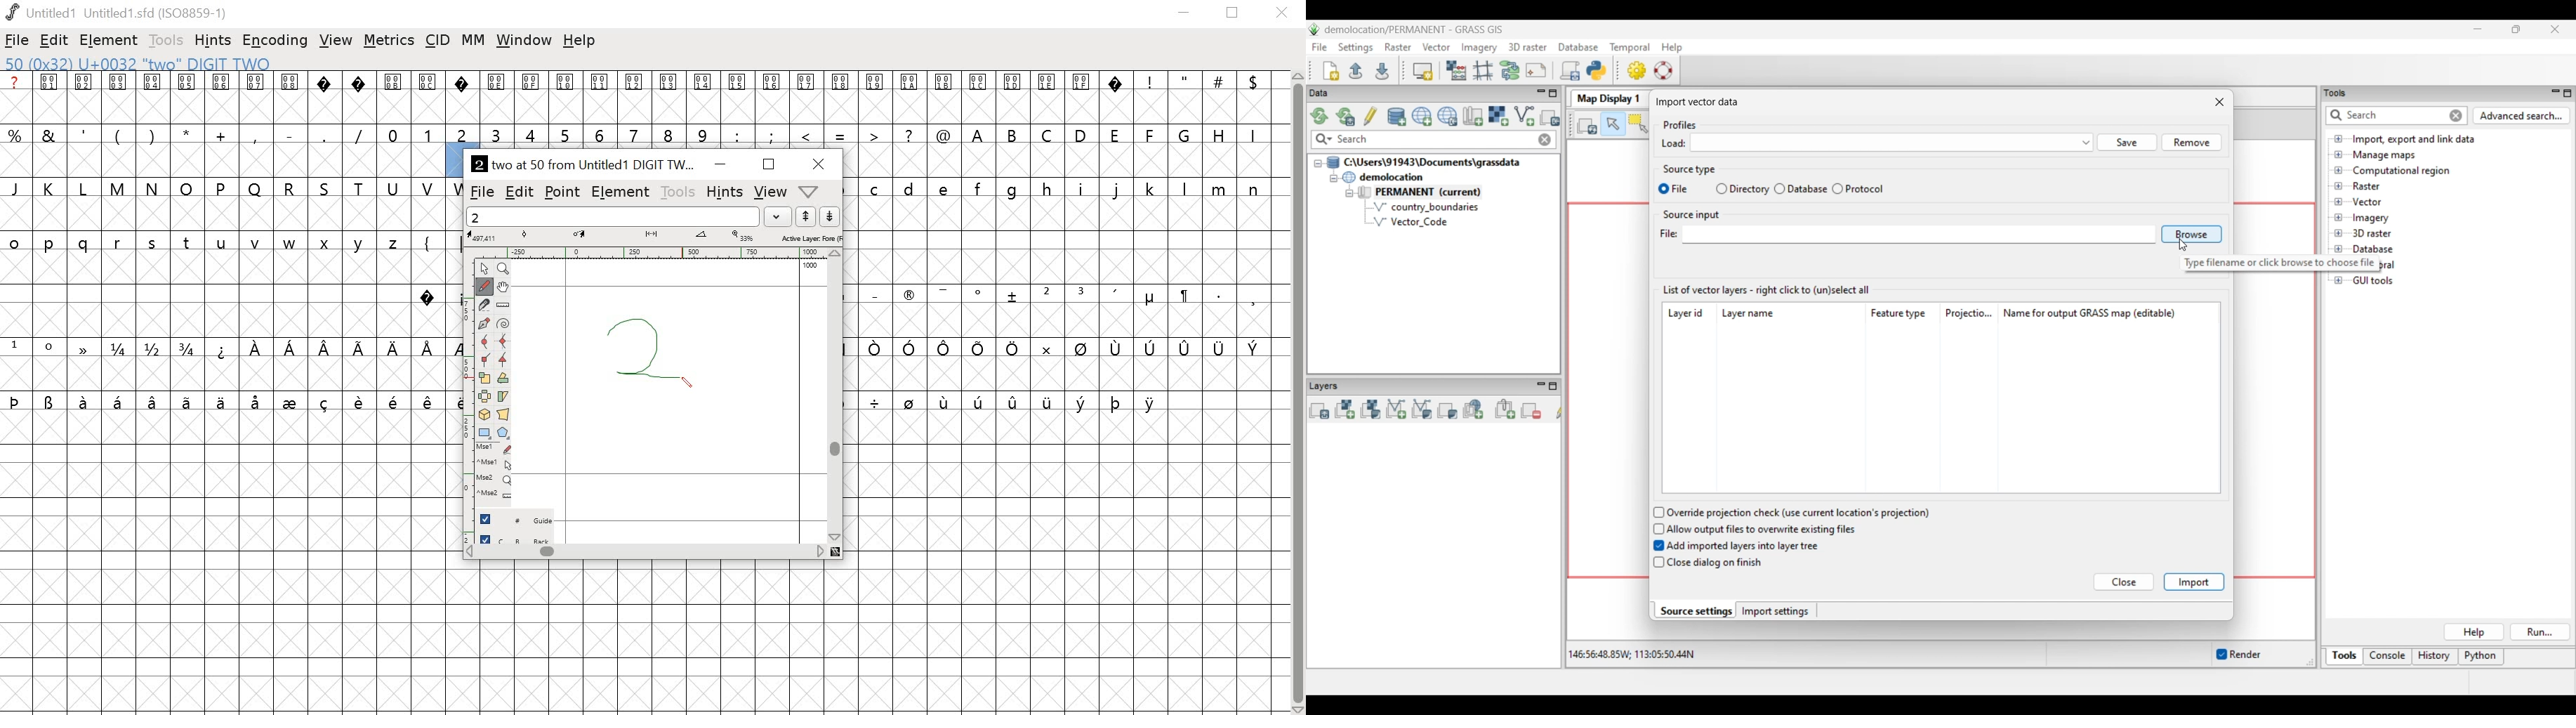 The height and width of the screenshot is (728, 2576). Describe the element at coordinates (770, 164) in the screenshot. I see `maximize` at that location.